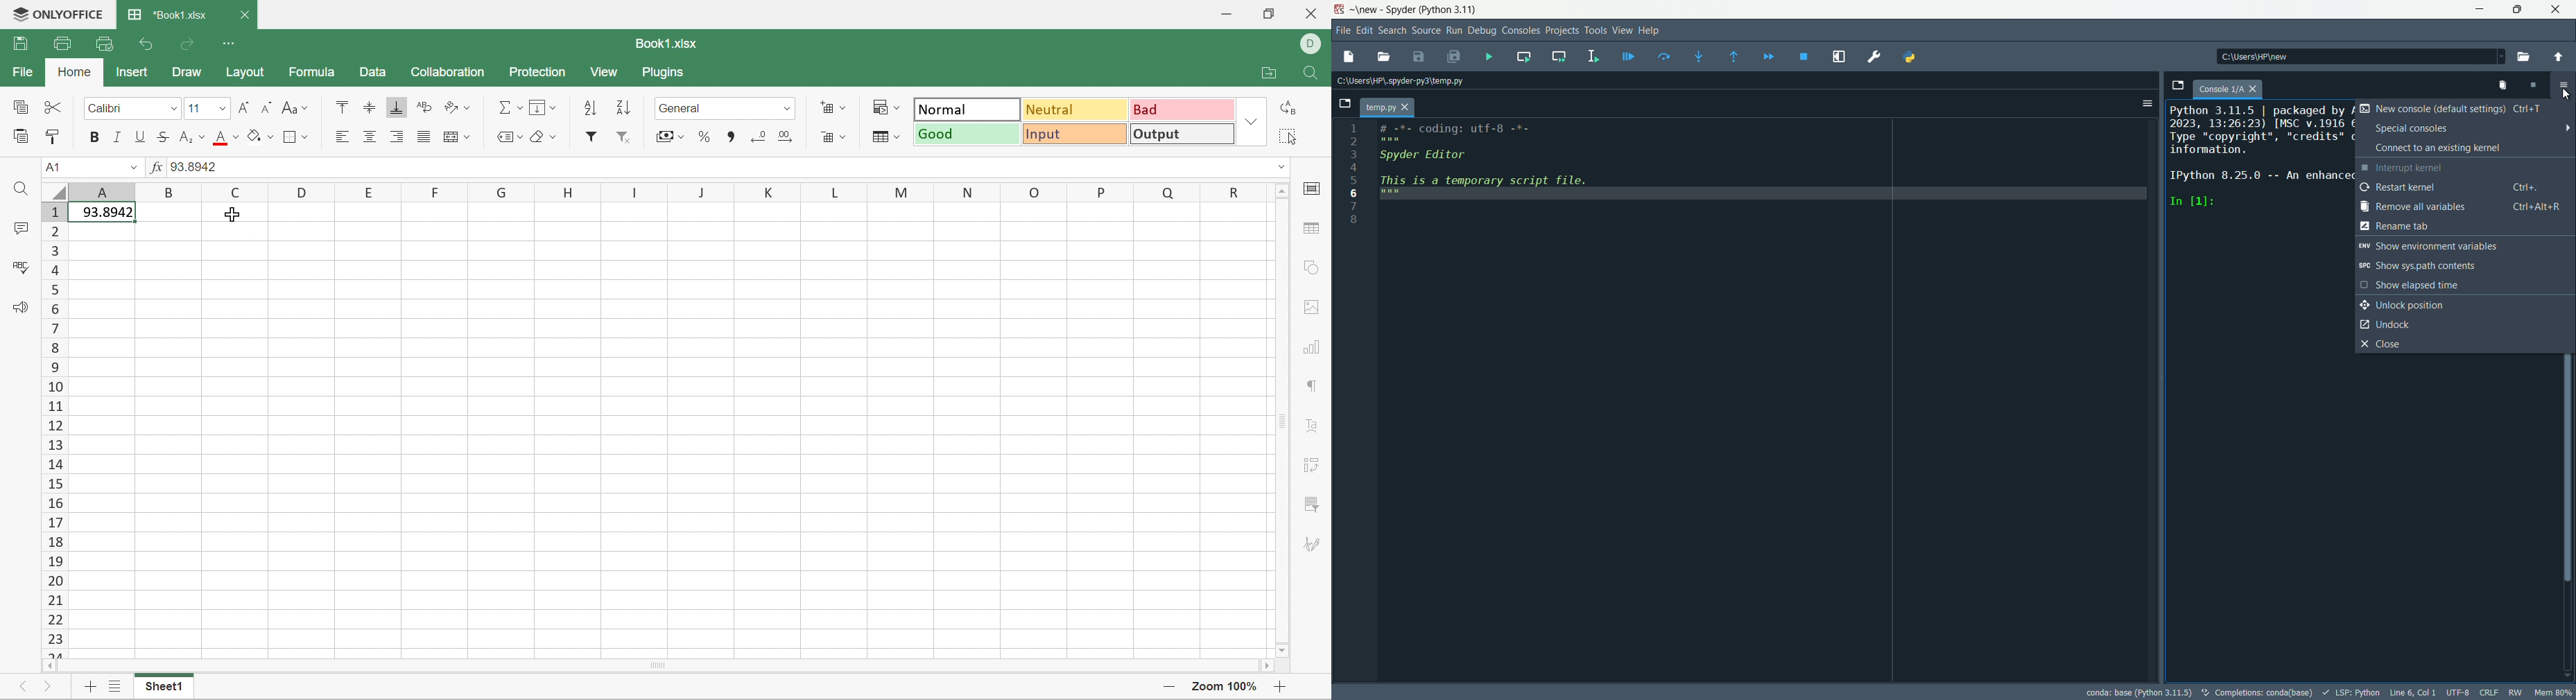  What do you see at coordinates (2463, 207) in the screenshot?
I see `Remove all variables Ctrl +Alt+ r` at bounding box center [2463, 207].